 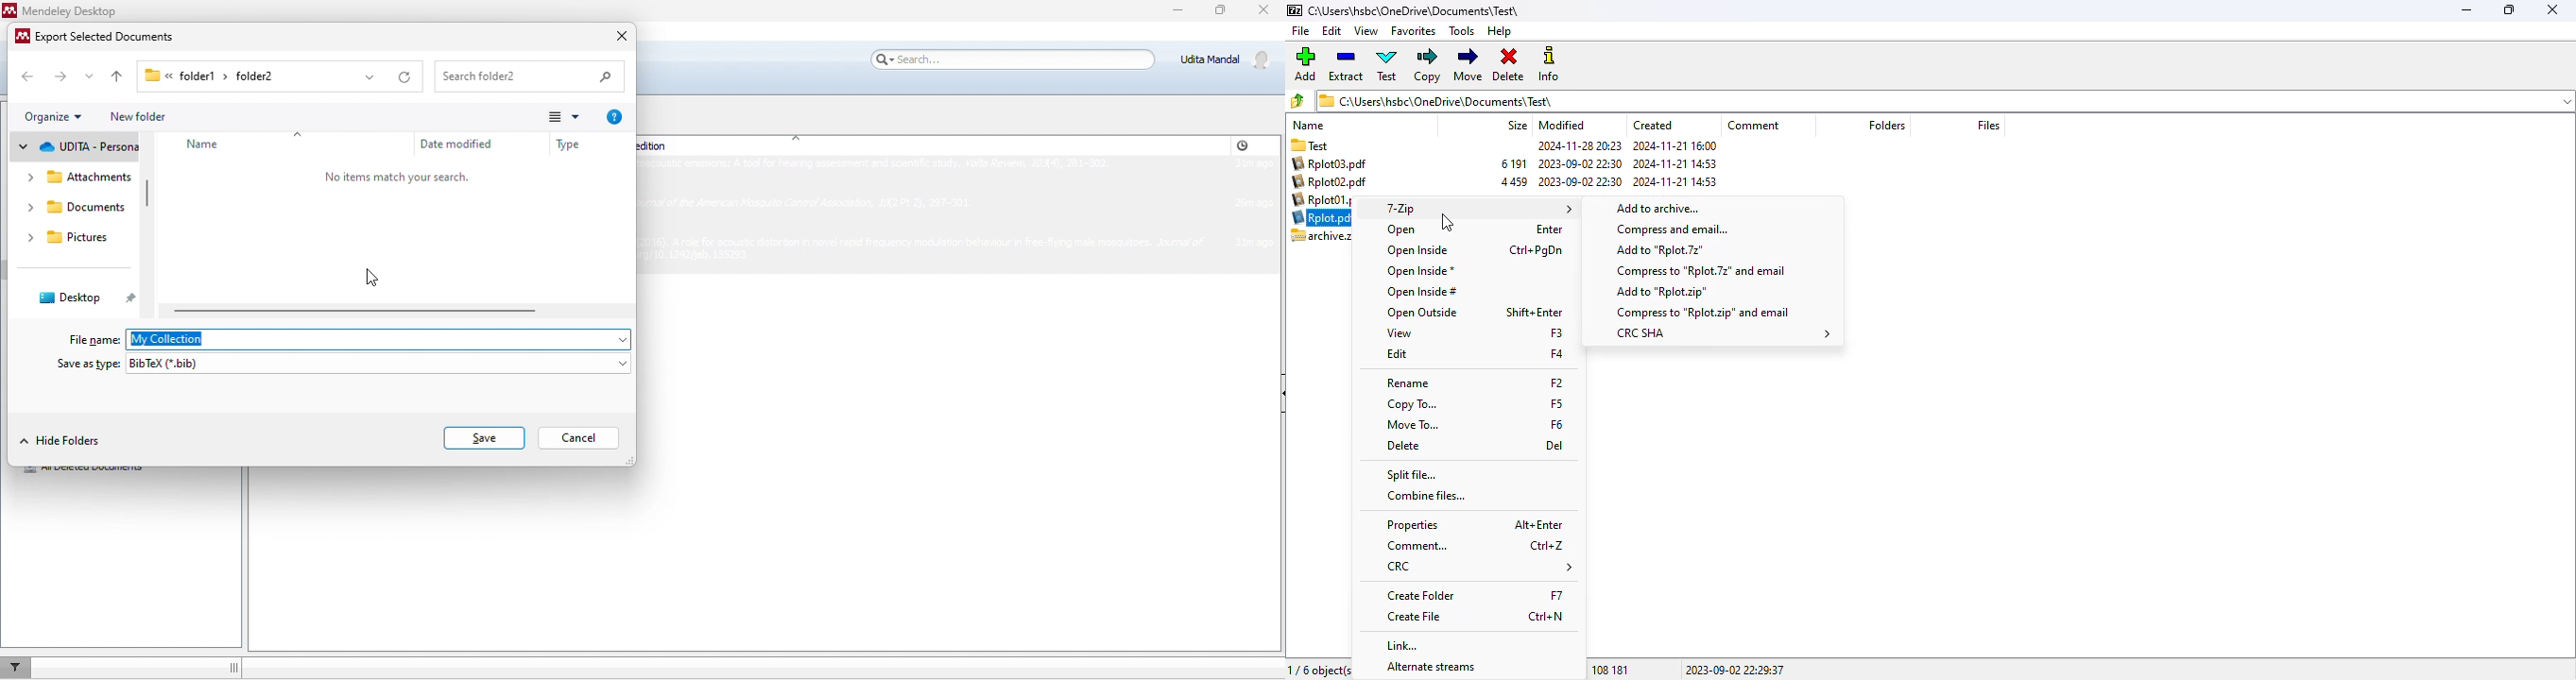 I want to click on comment, so click(x=1420, y=547).